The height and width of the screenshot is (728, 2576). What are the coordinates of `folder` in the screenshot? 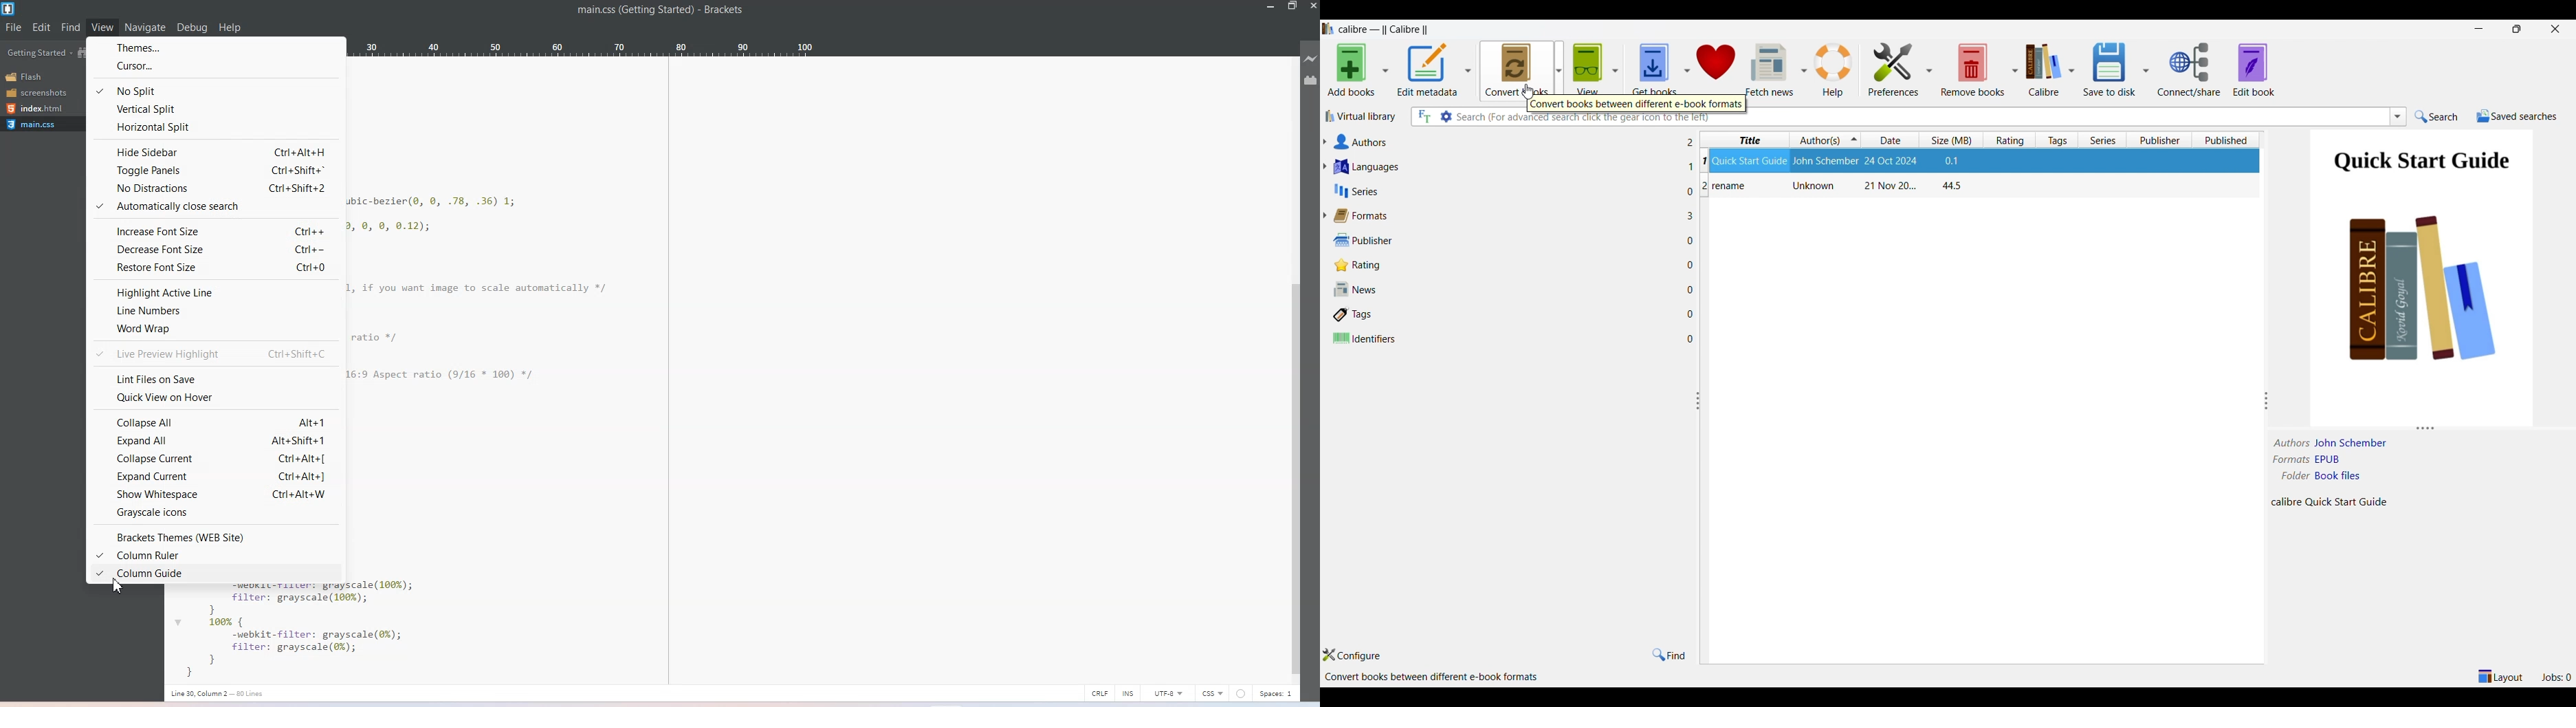 It's located at (2296, 475).